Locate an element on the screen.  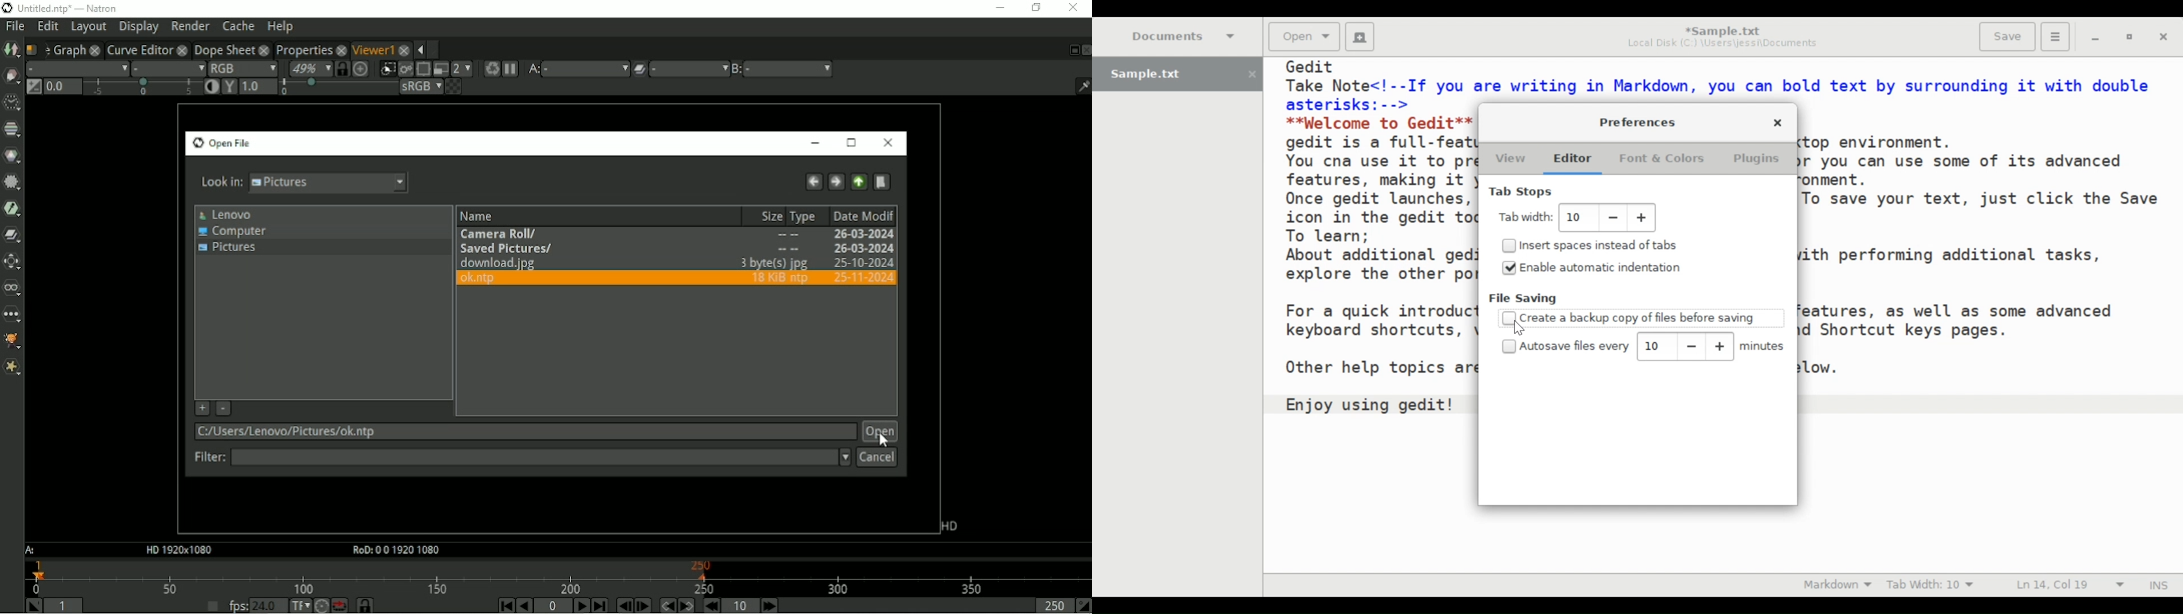
Color process is located at coordinates (420, 86).